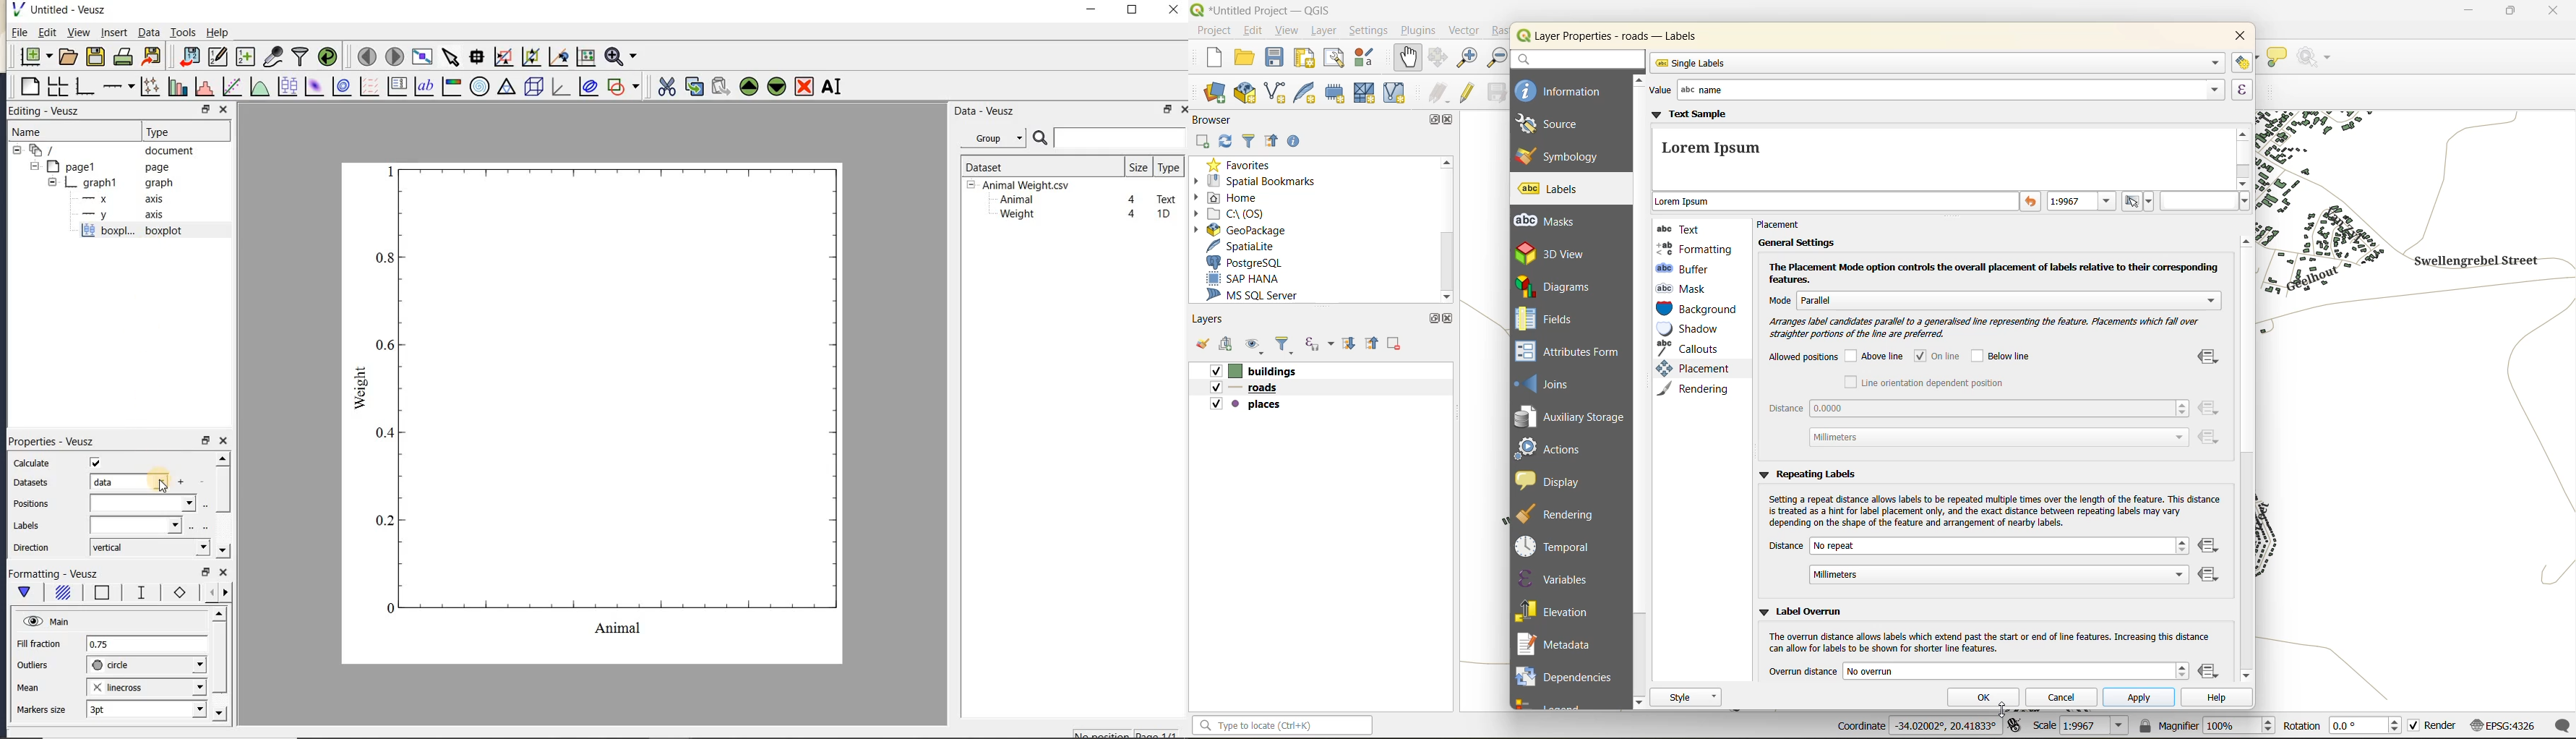 The width and height of the screenshot is (2576, 756). Describe the element at coordinates (367, 87) in the screenshot. I see `plot a vector field` at that location.